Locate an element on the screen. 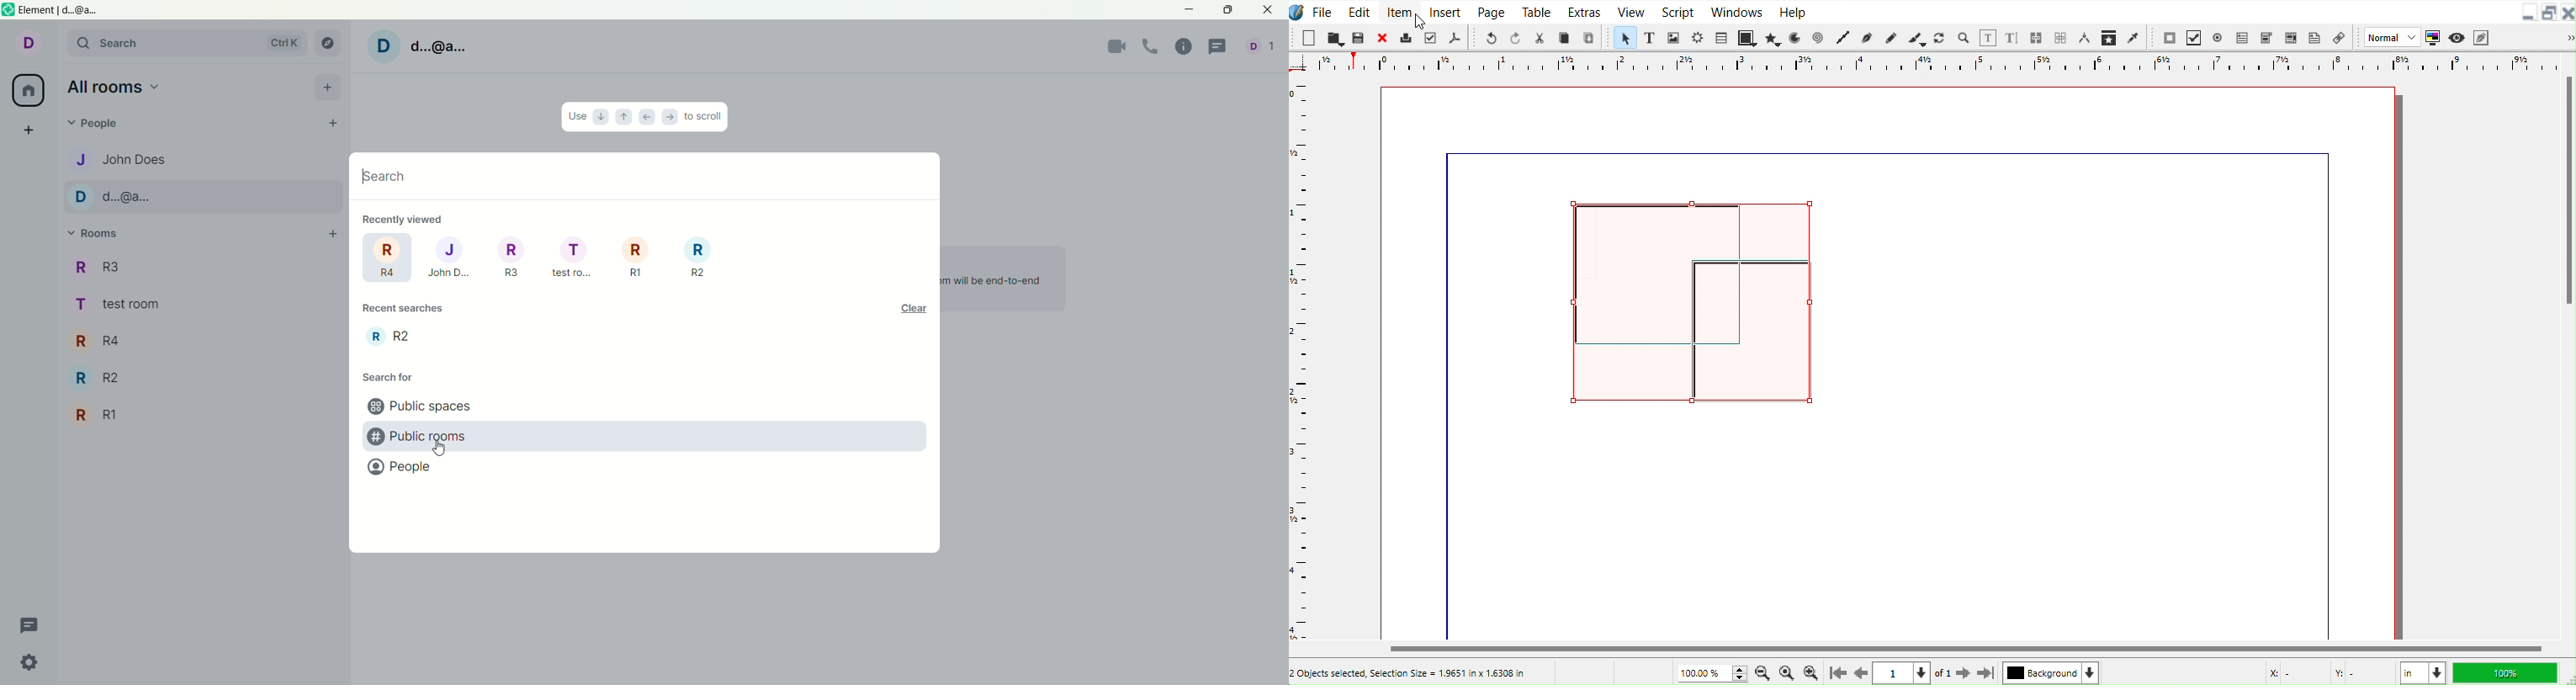 This screenshot has width=2576, height=700. Line is located at coordinates (1845, 39).